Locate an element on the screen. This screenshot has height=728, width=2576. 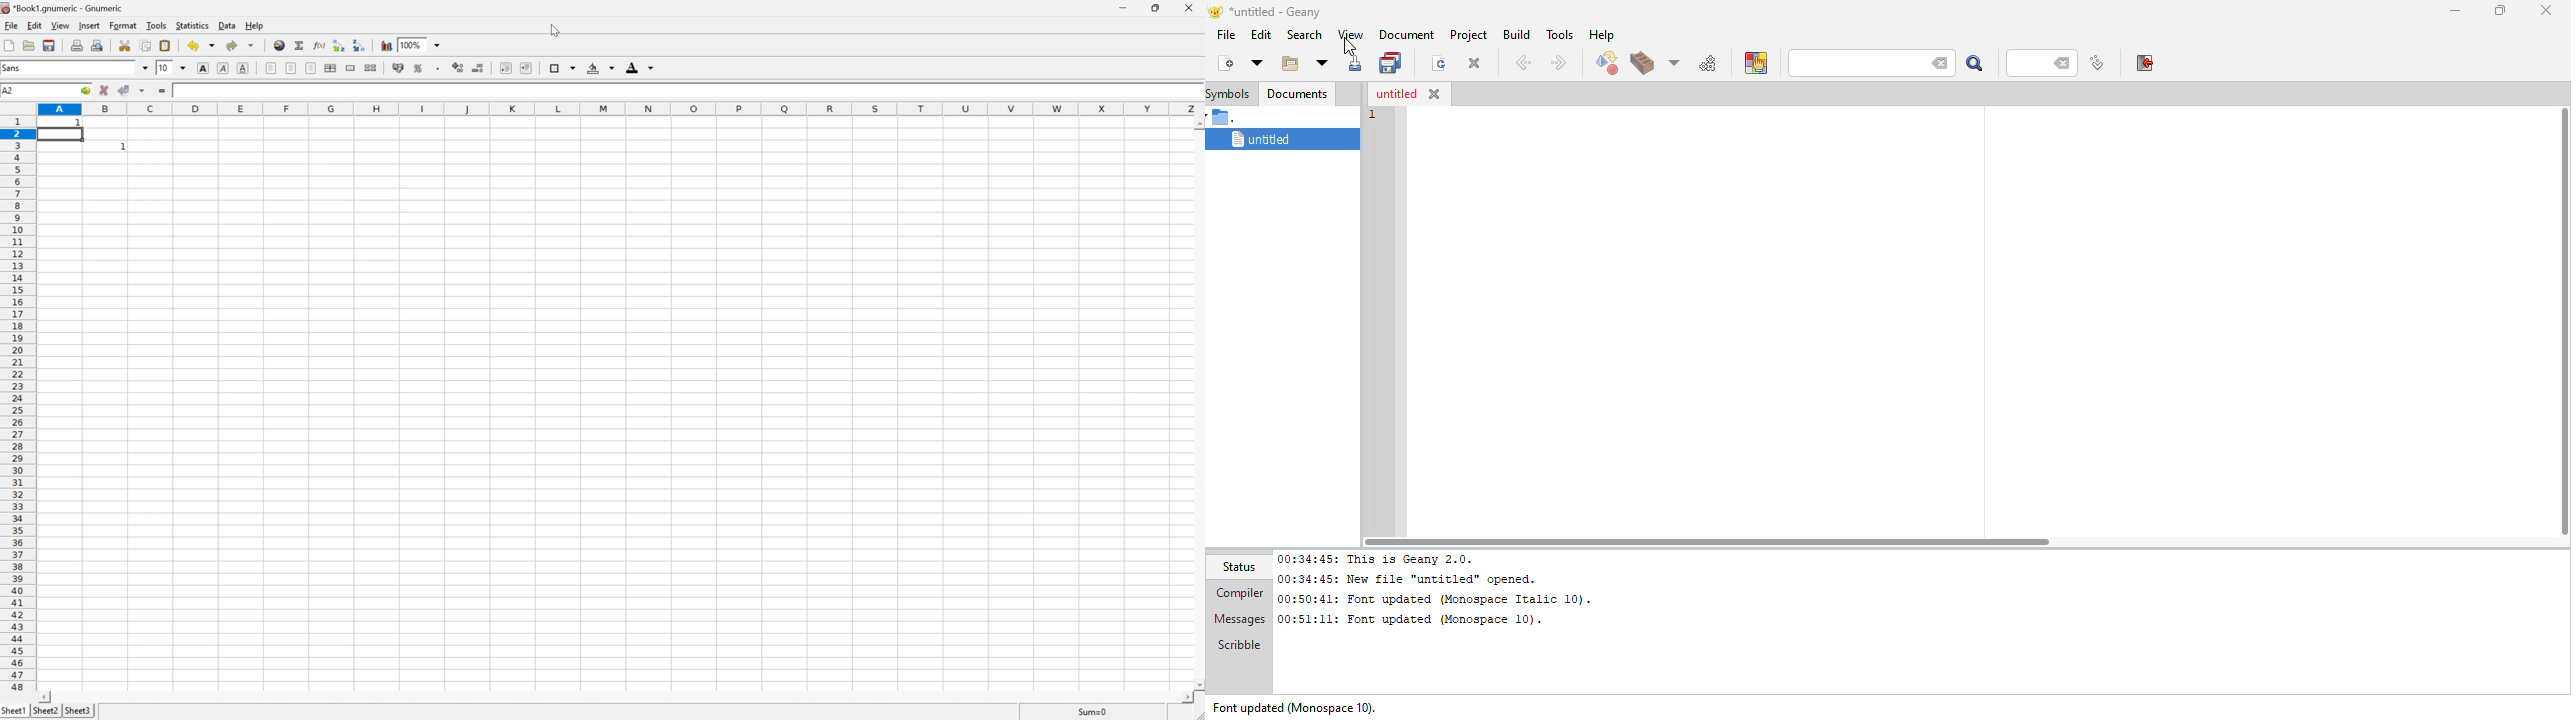
file is located at coordinates (1225, 34).